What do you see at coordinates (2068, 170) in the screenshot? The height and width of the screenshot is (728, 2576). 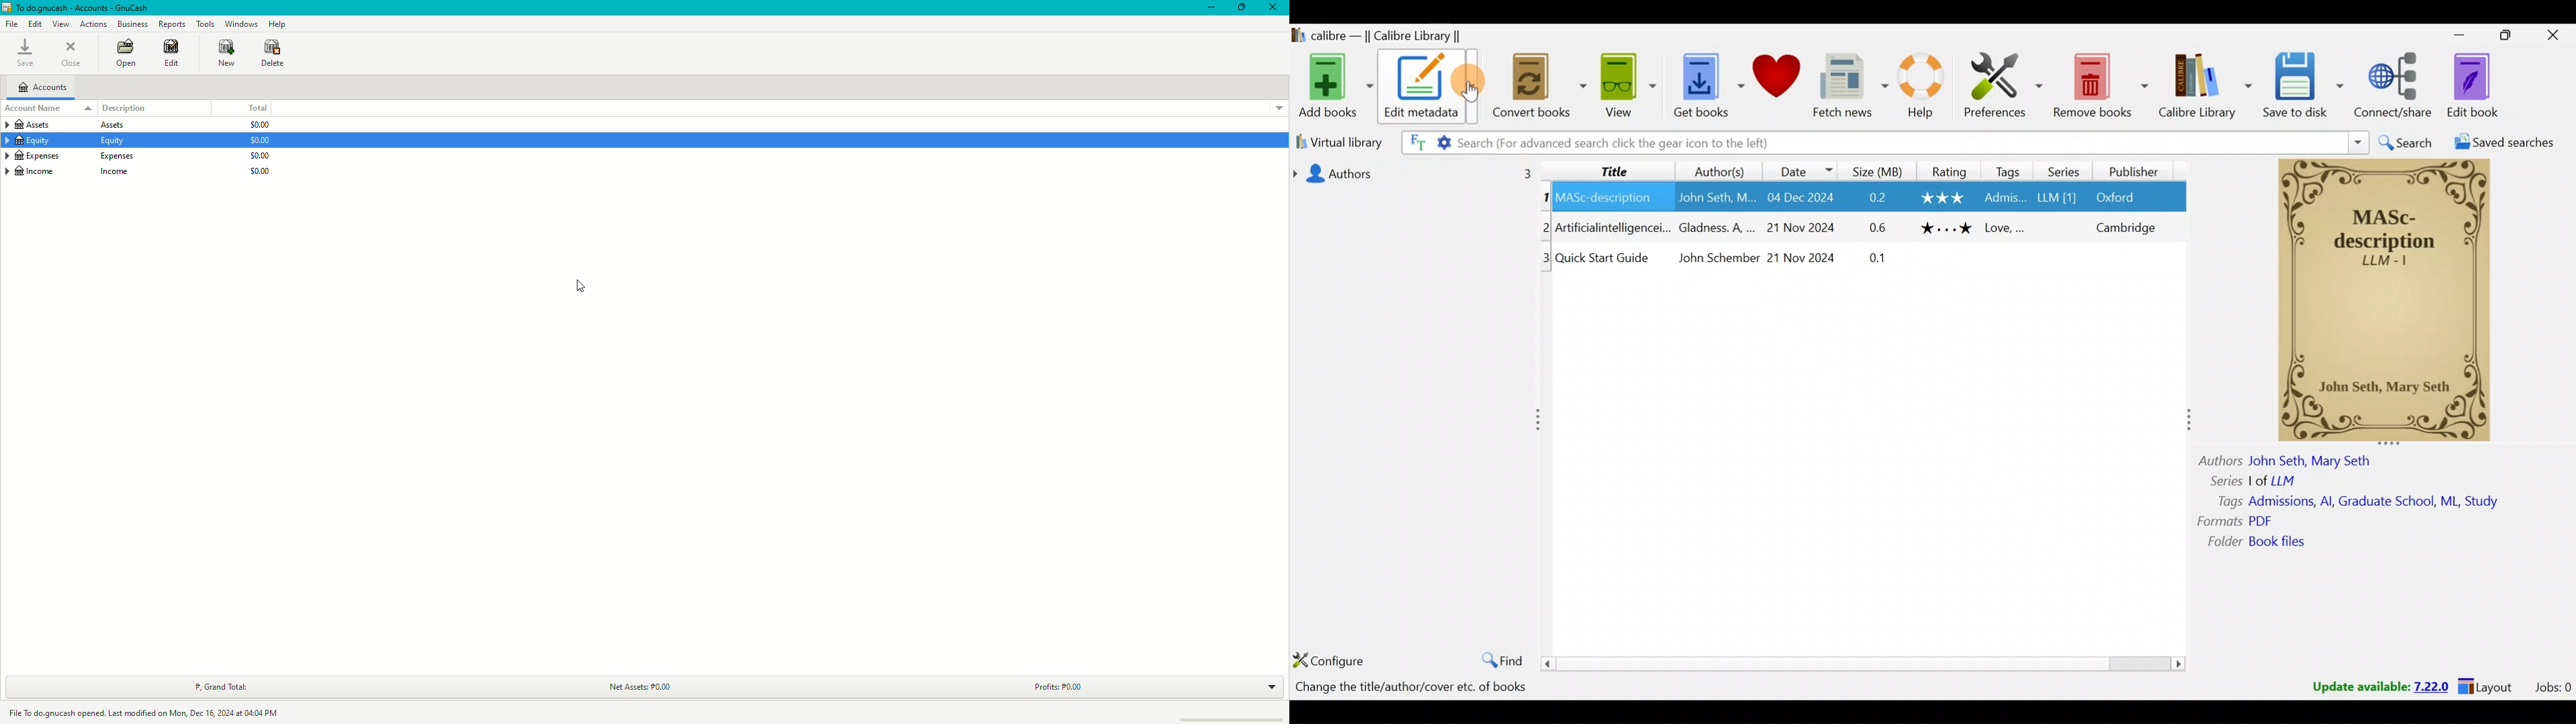 I see `Series` at bounding box center [2068, 170].